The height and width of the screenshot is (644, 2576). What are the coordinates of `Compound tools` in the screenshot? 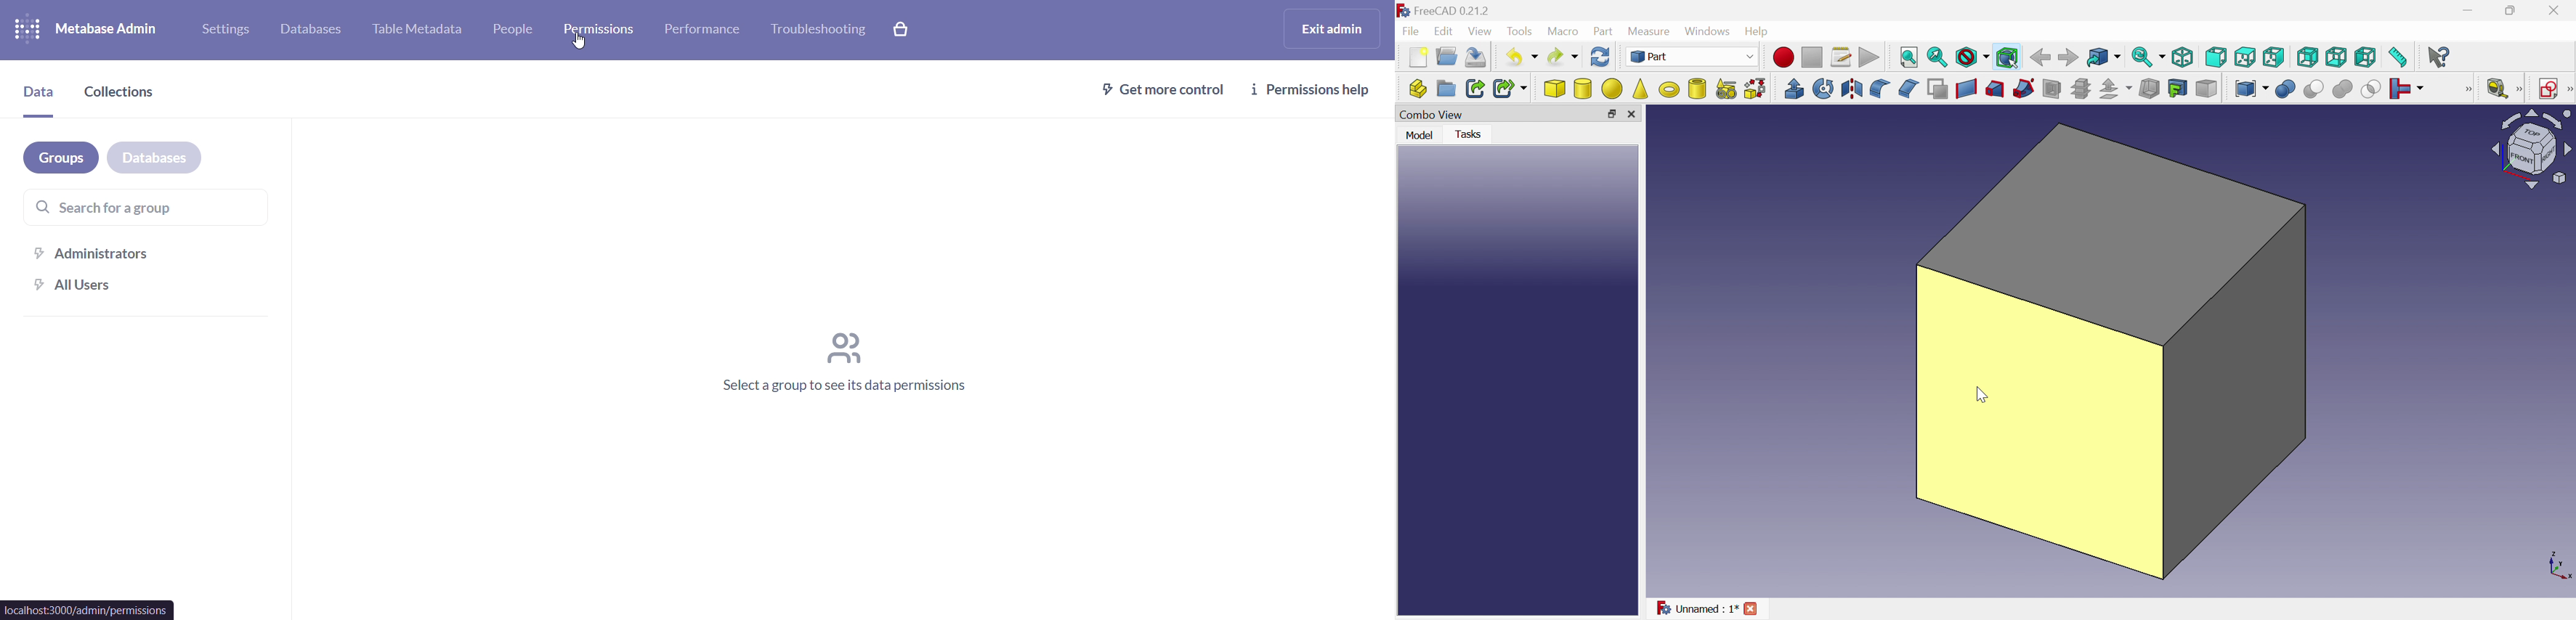 It's located at (2252, 88).